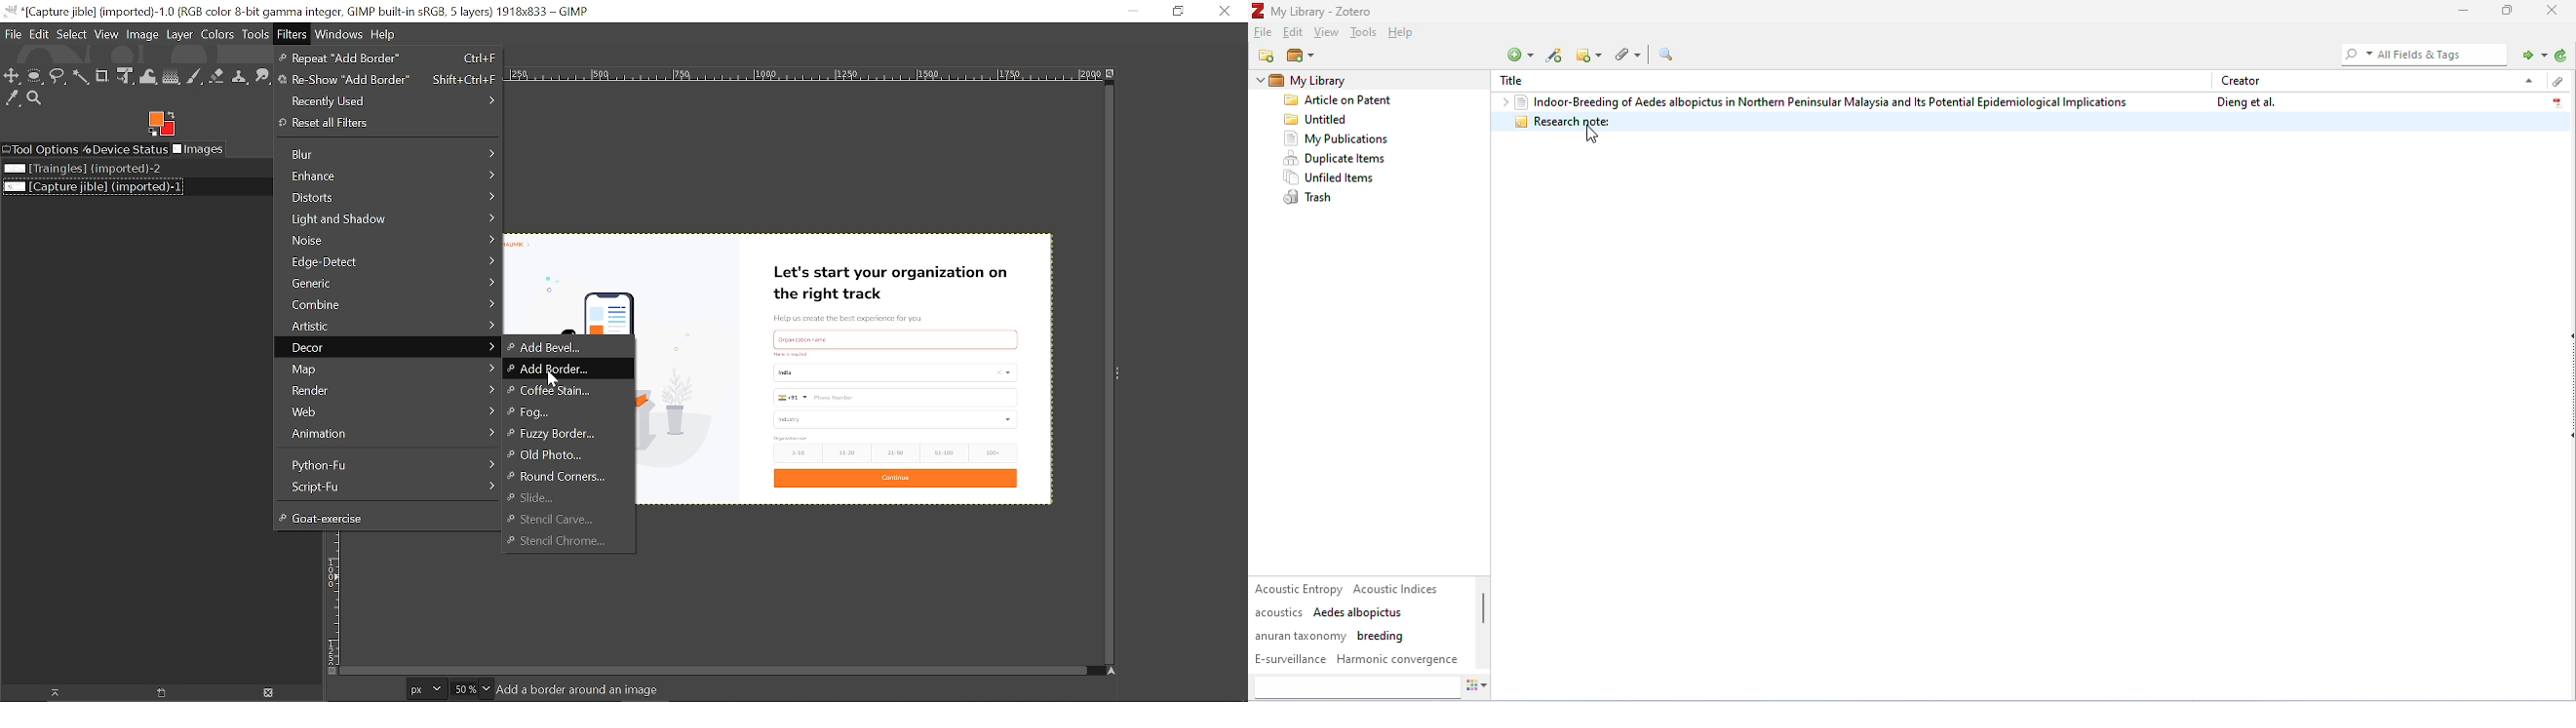 The height and width of the screenshot is (728, 2576). What do you see at coordinates (1591, 54) in the screenshot?
I see `new note` at bounding box center [1591, 54].